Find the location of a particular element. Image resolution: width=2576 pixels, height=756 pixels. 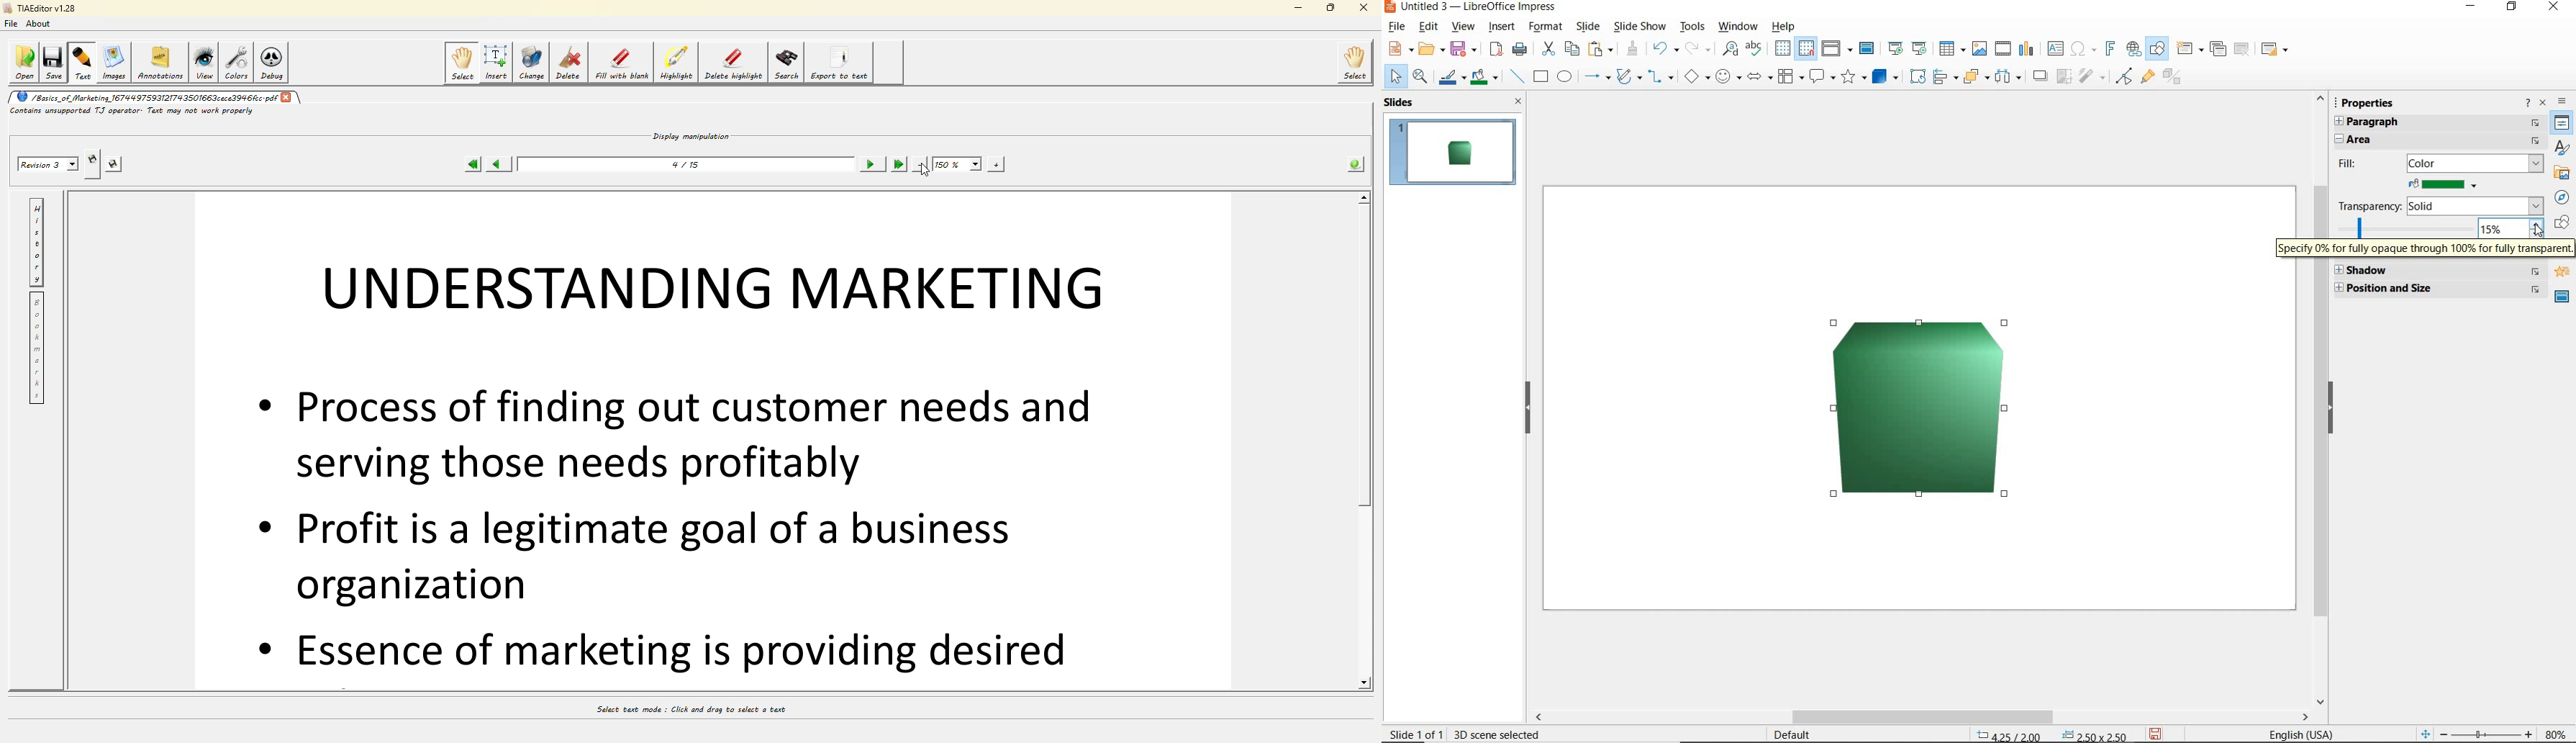

PARAGRAPH is located at coordinates (2436, 123).